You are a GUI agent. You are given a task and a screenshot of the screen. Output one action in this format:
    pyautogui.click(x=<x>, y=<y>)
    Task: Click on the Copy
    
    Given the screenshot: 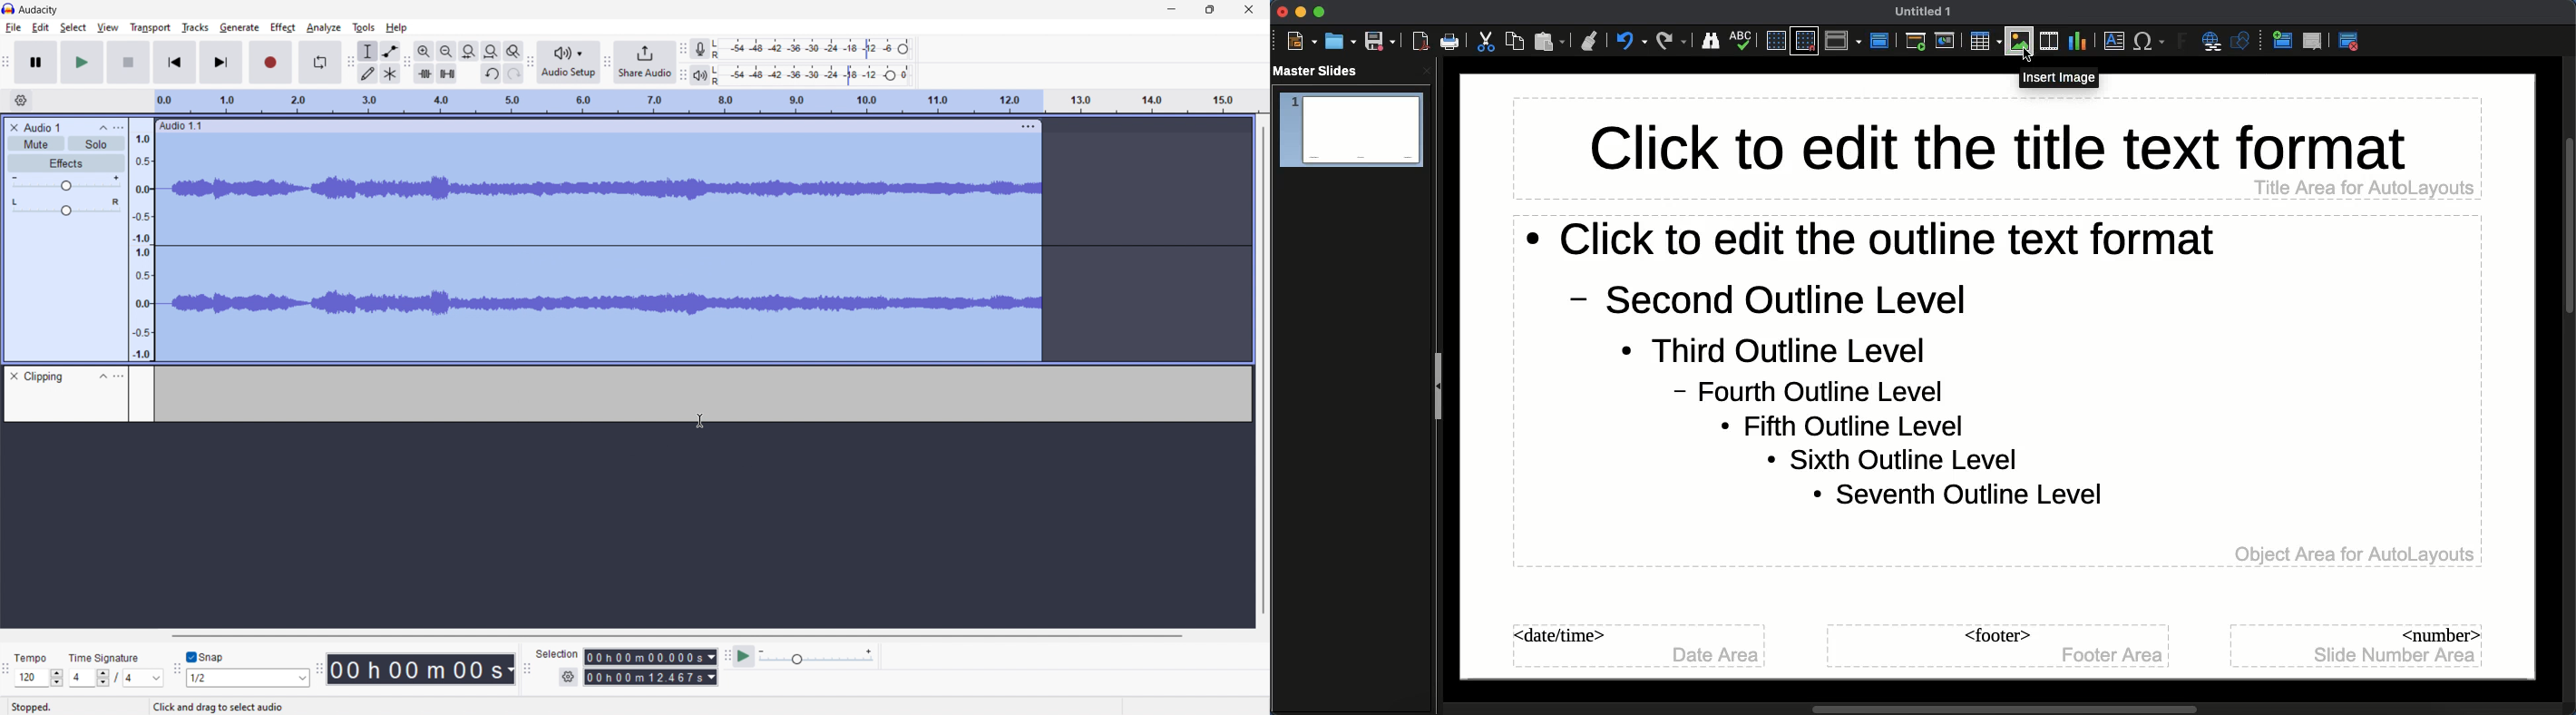 What is the action you would take?
    pyautogui.click(x=1514, y=41)
    